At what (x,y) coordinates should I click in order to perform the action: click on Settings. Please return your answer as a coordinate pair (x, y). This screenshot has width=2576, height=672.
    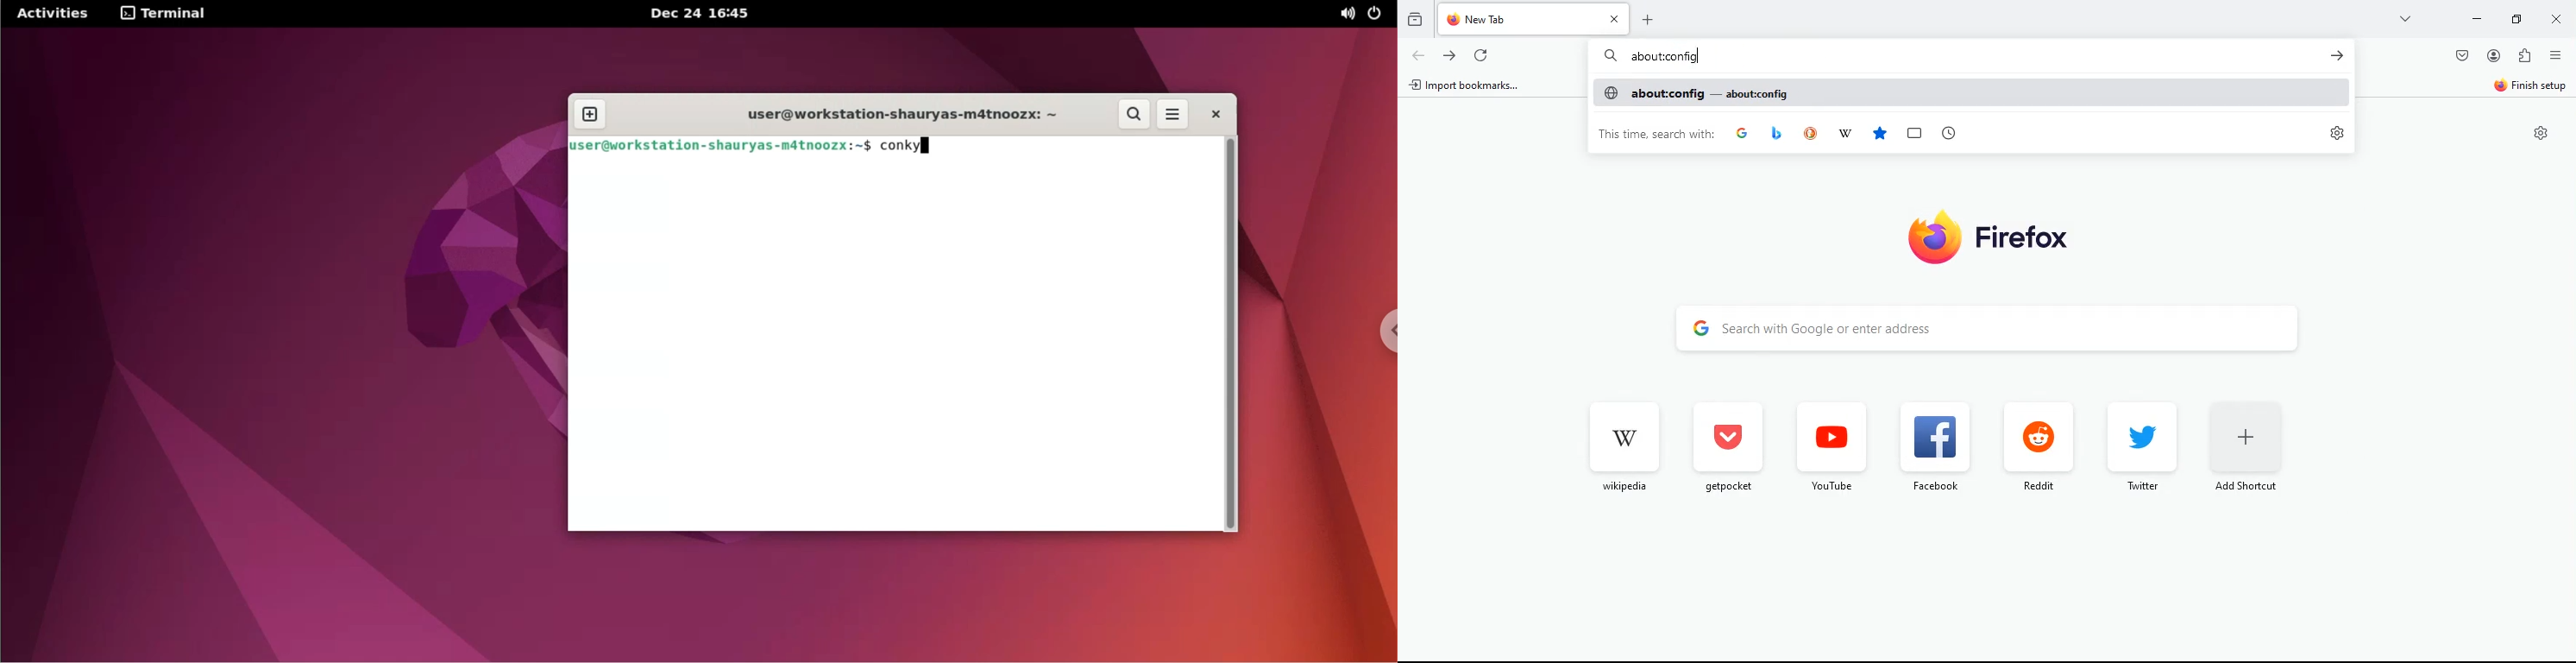
    Looking at the image, I should click on (2541, 133).